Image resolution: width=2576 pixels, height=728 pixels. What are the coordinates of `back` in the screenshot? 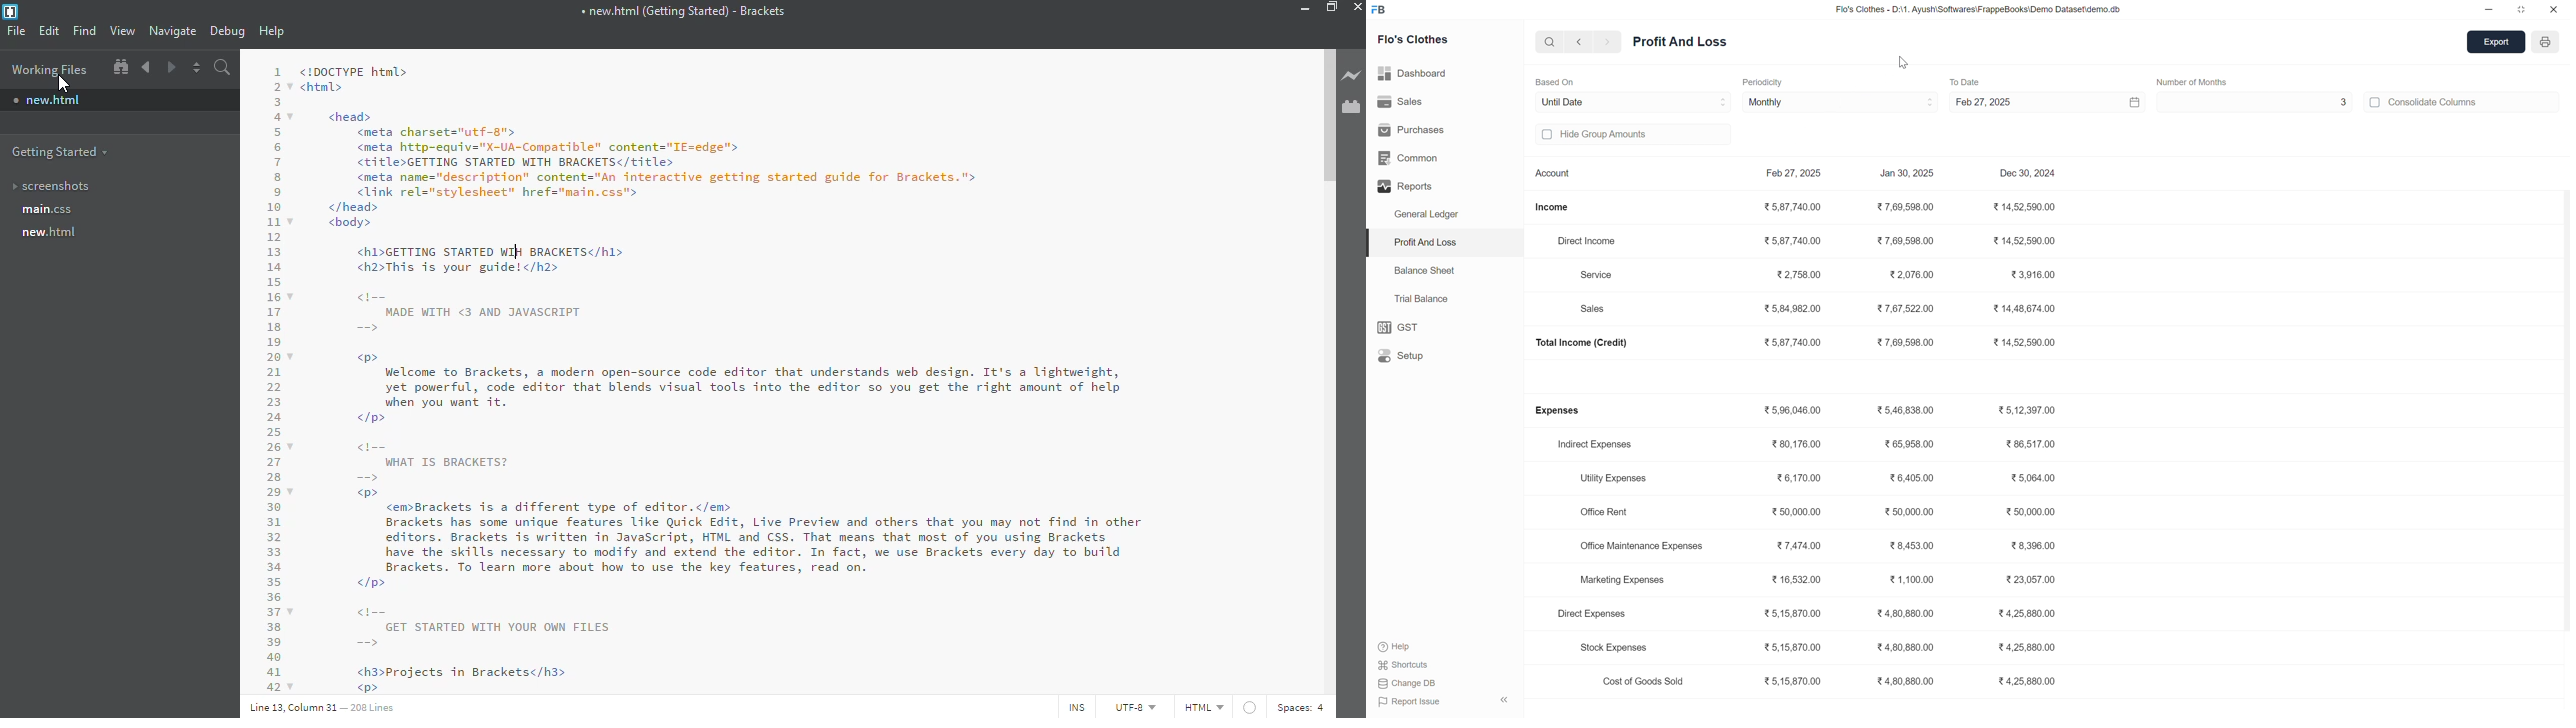 It's located at (146, 67).